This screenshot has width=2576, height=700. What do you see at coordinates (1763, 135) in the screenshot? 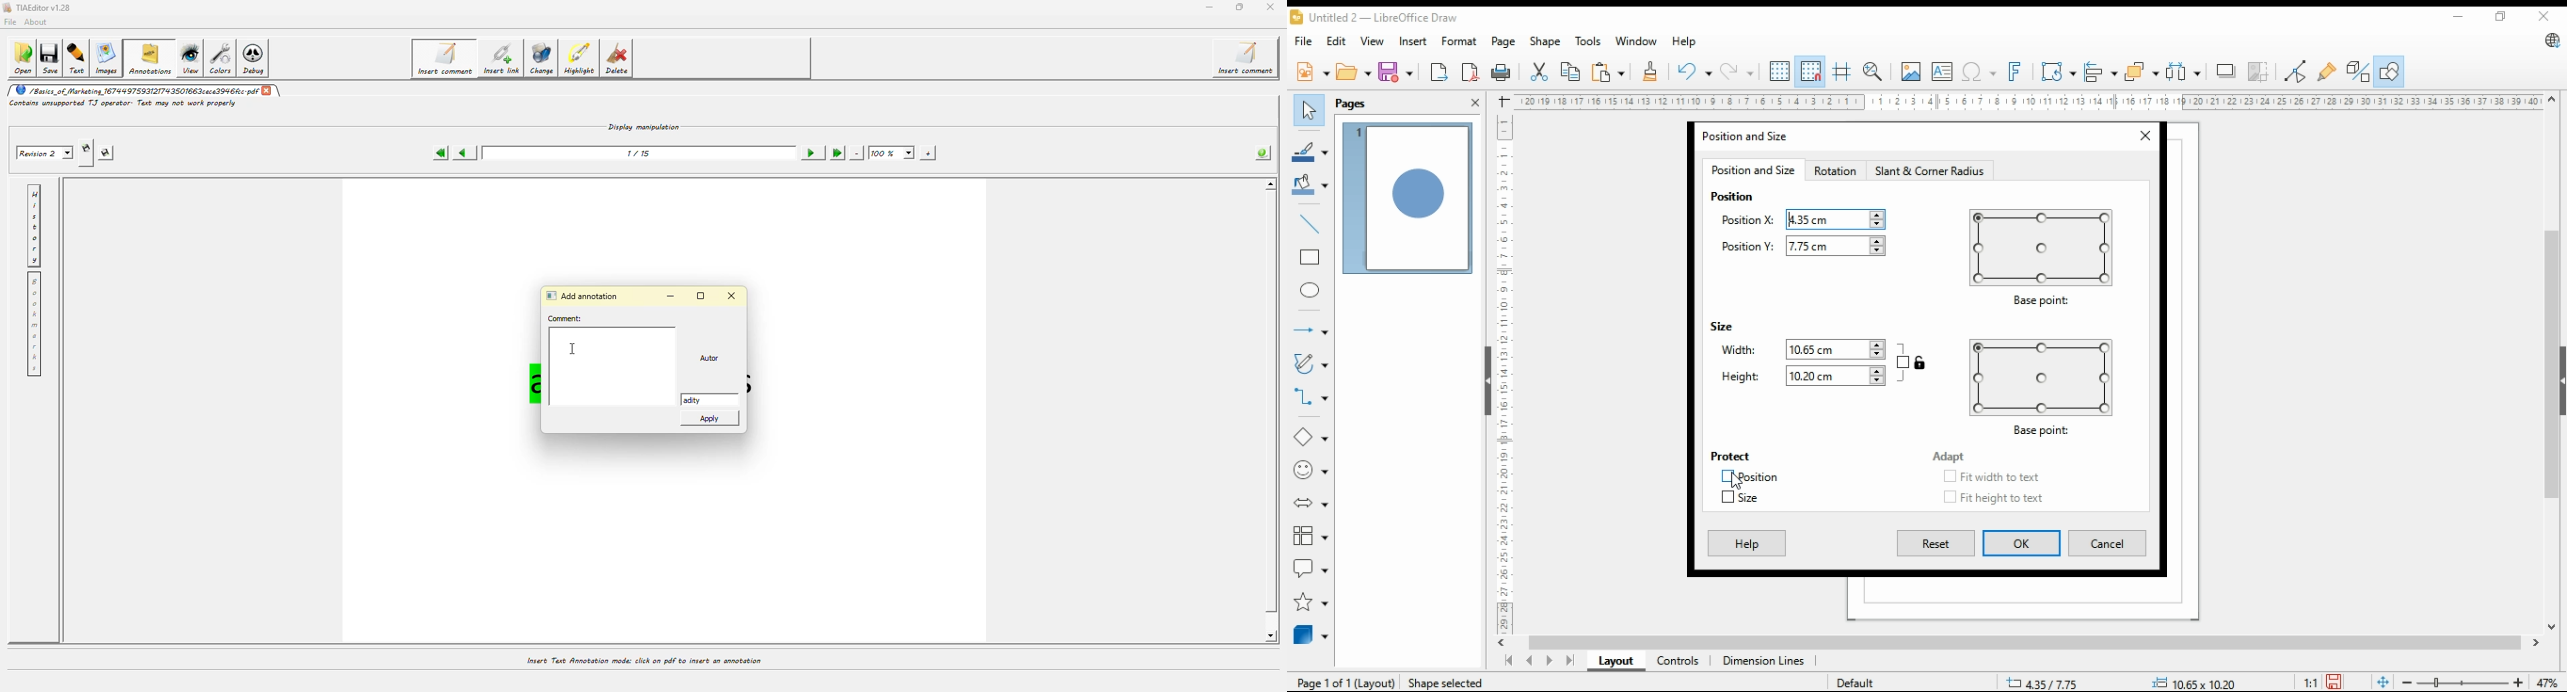
I see `position and size window` at bounding box center [1763, 135].